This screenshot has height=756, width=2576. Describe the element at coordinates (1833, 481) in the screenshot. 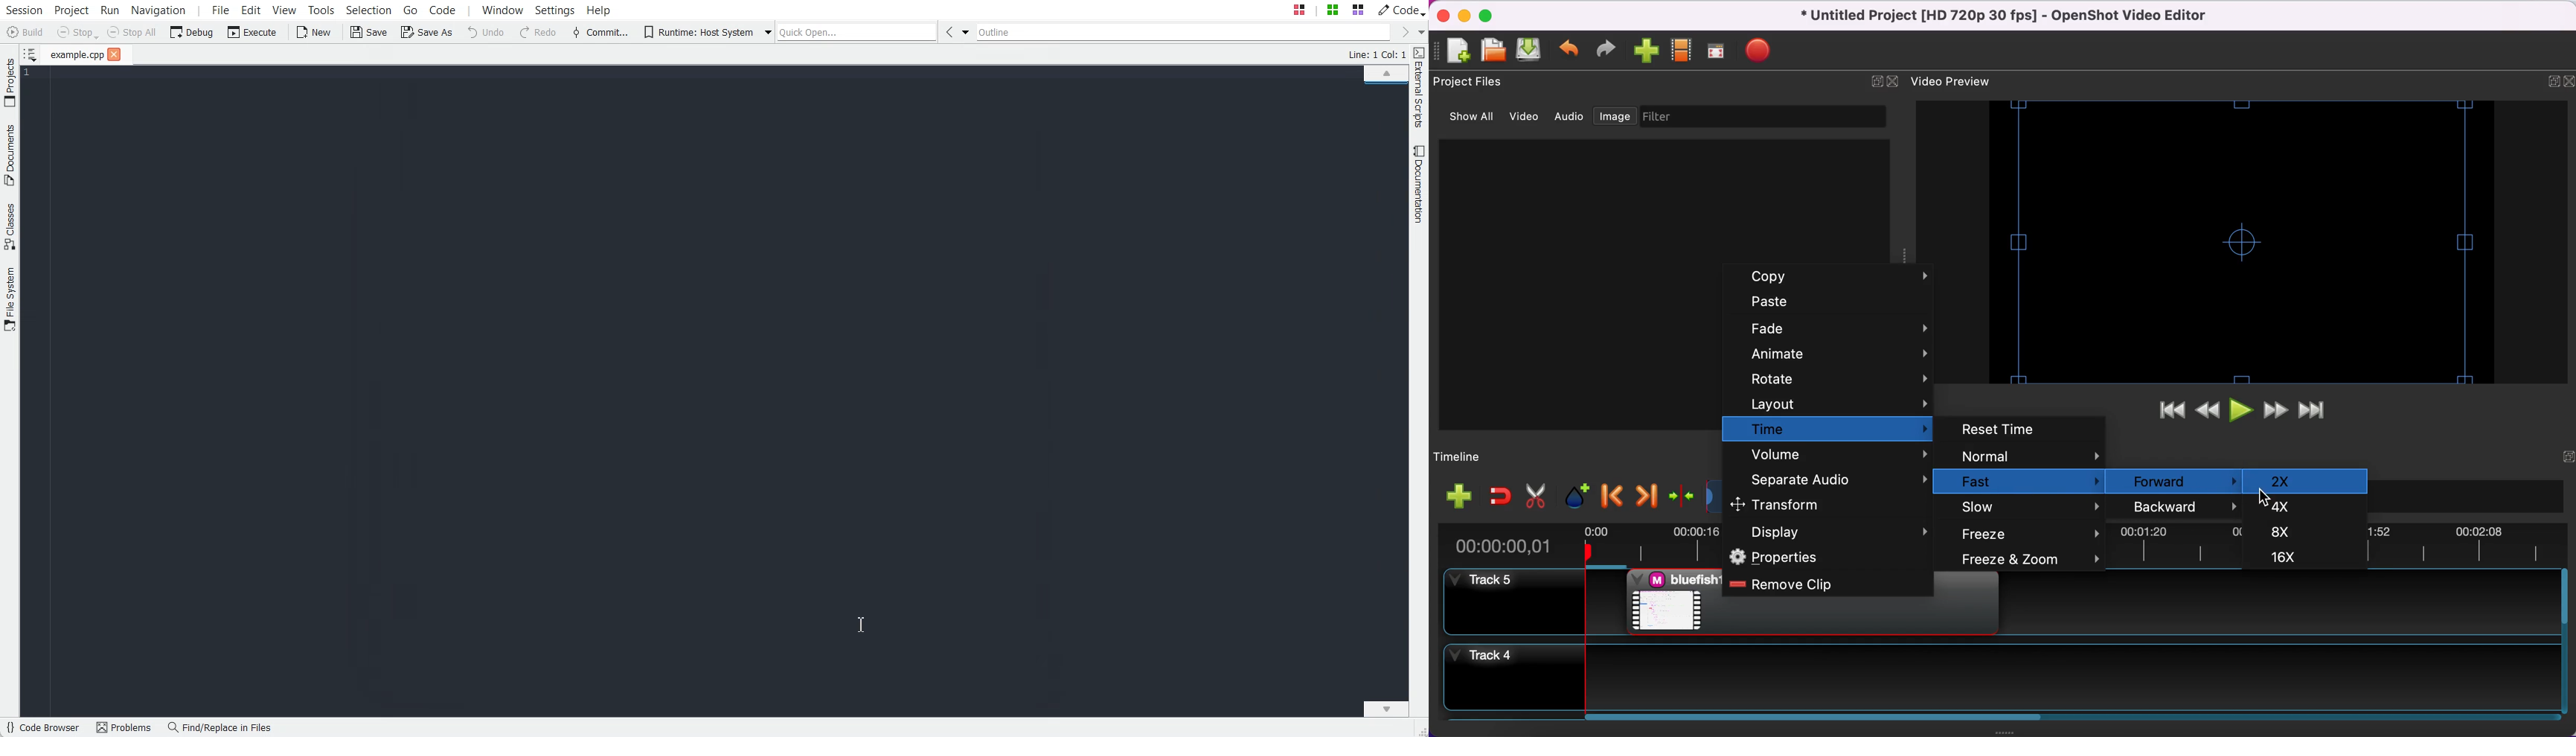

I see `separate audio` at that location.